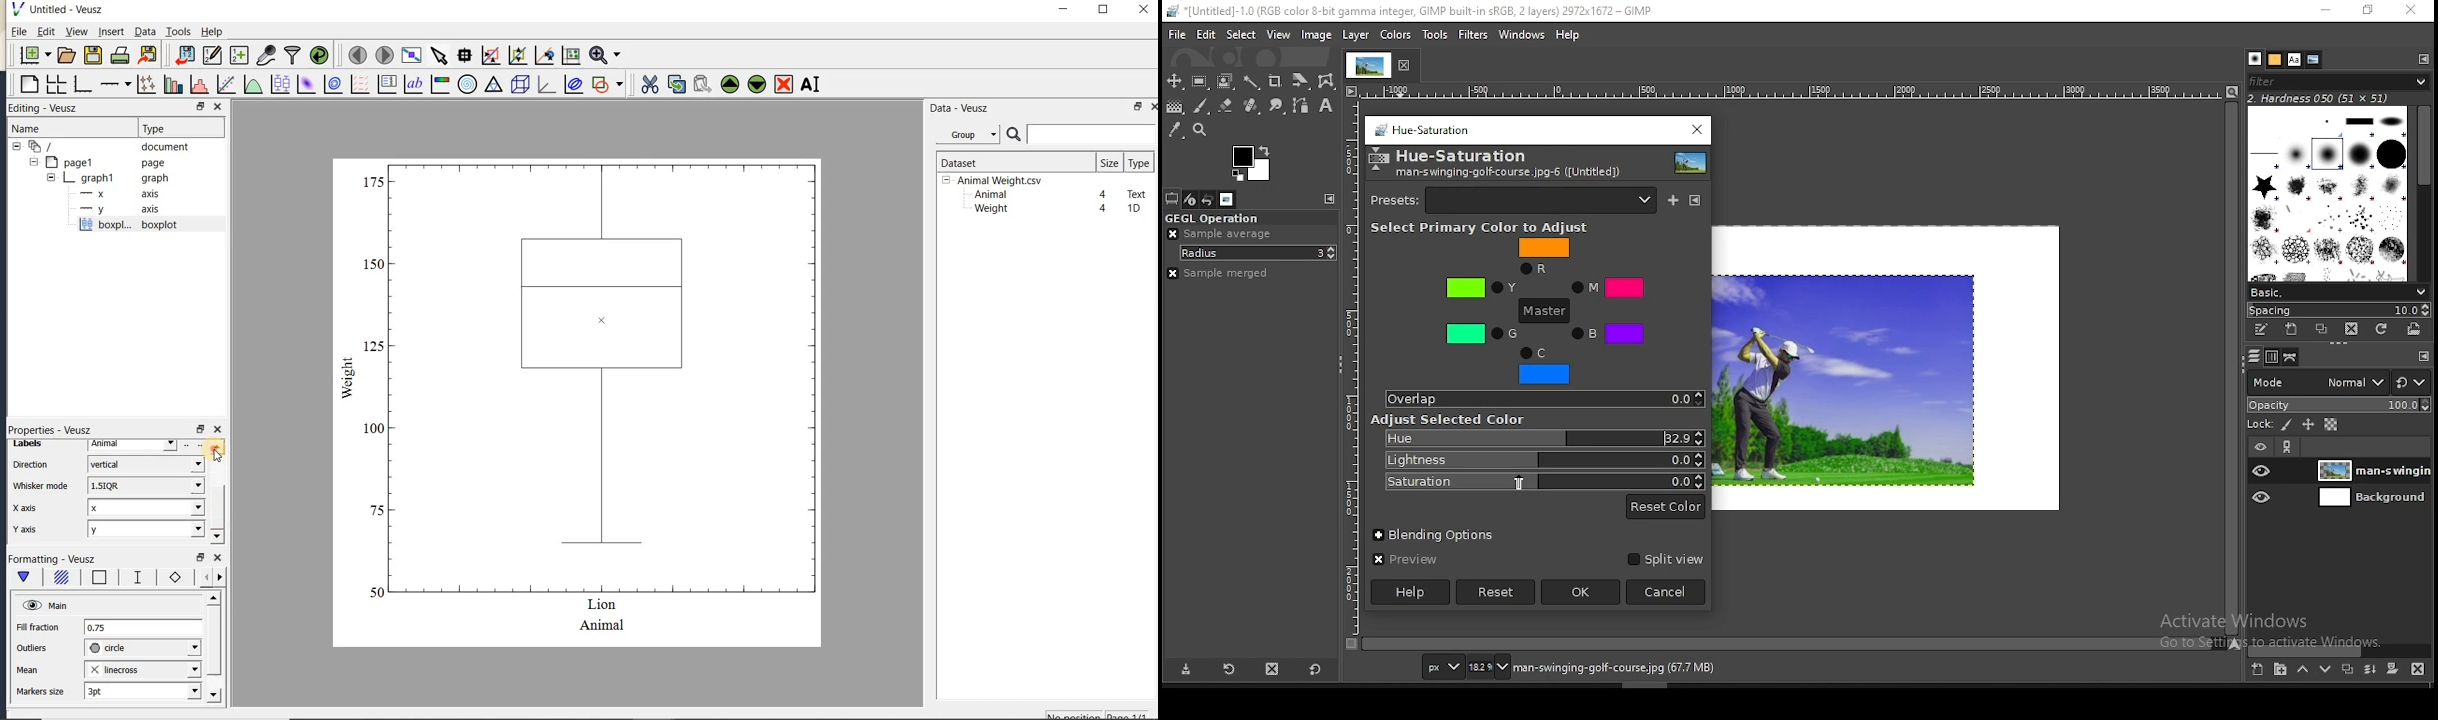 This screenshot has width=2464, height=728. Describe the element at coordinates (1192, 199) in the screenshot. I see `device status` at that location.